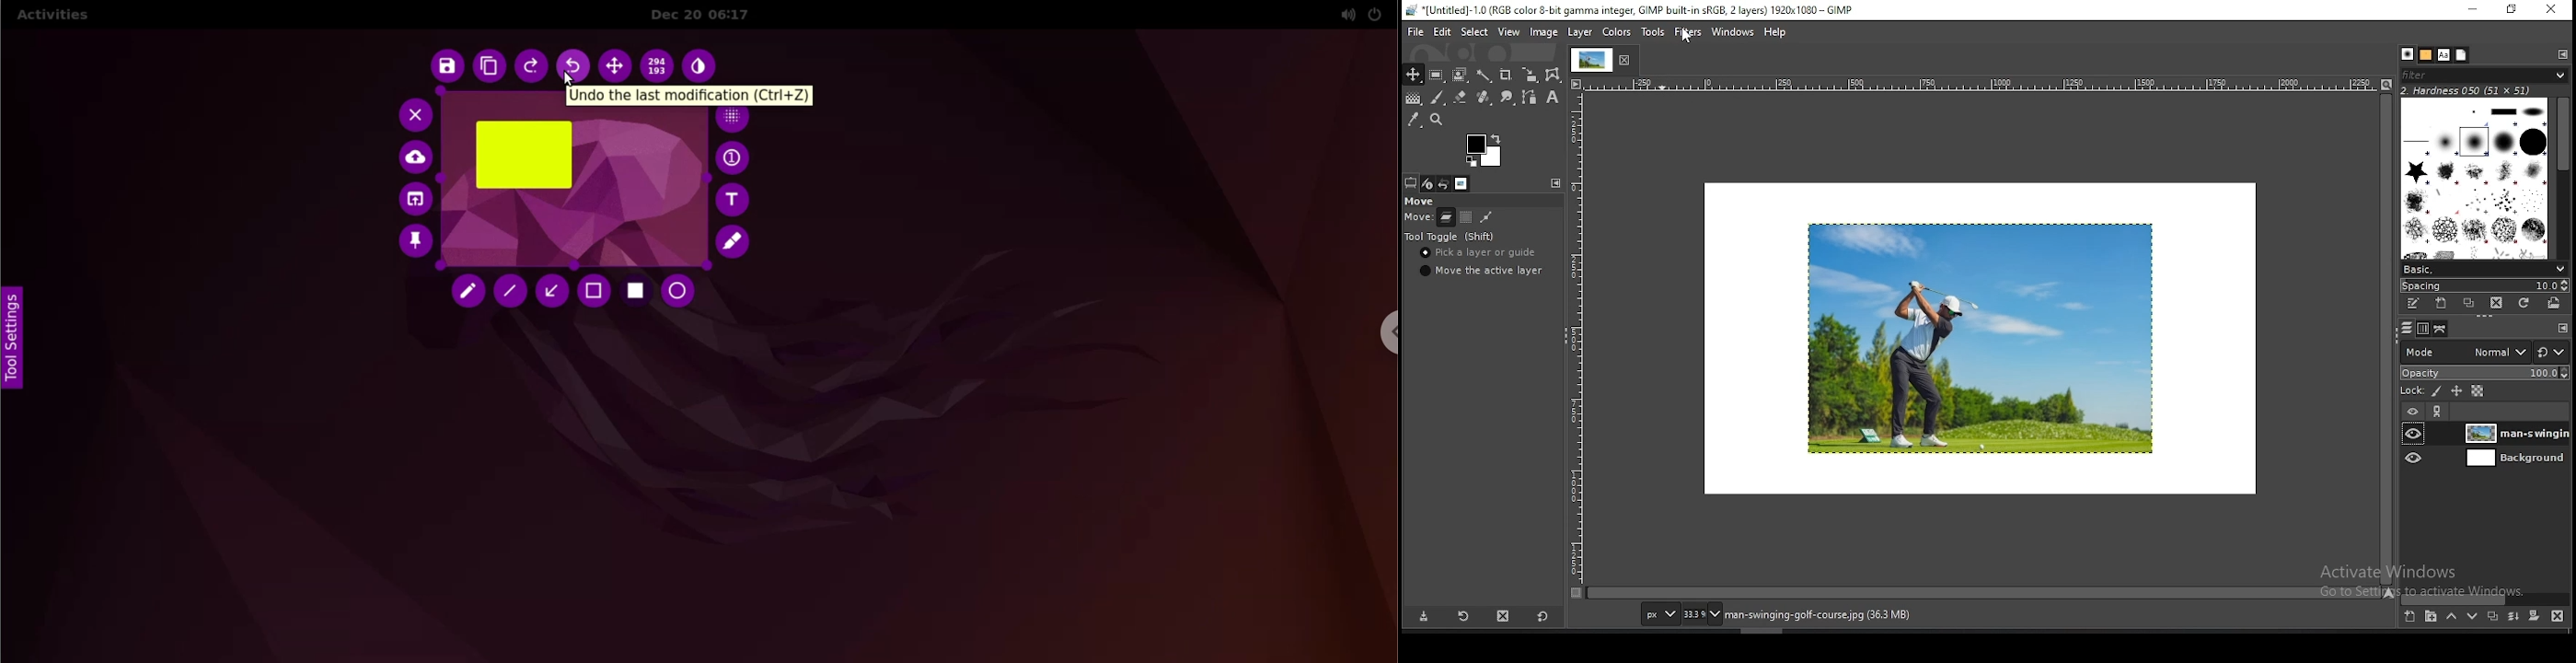 The width and height of the screenshot is (2576, 672). What do you see at coordinates (1616, 32) in the screenshot?
I see `colors` at bounding box center [1616, 32].